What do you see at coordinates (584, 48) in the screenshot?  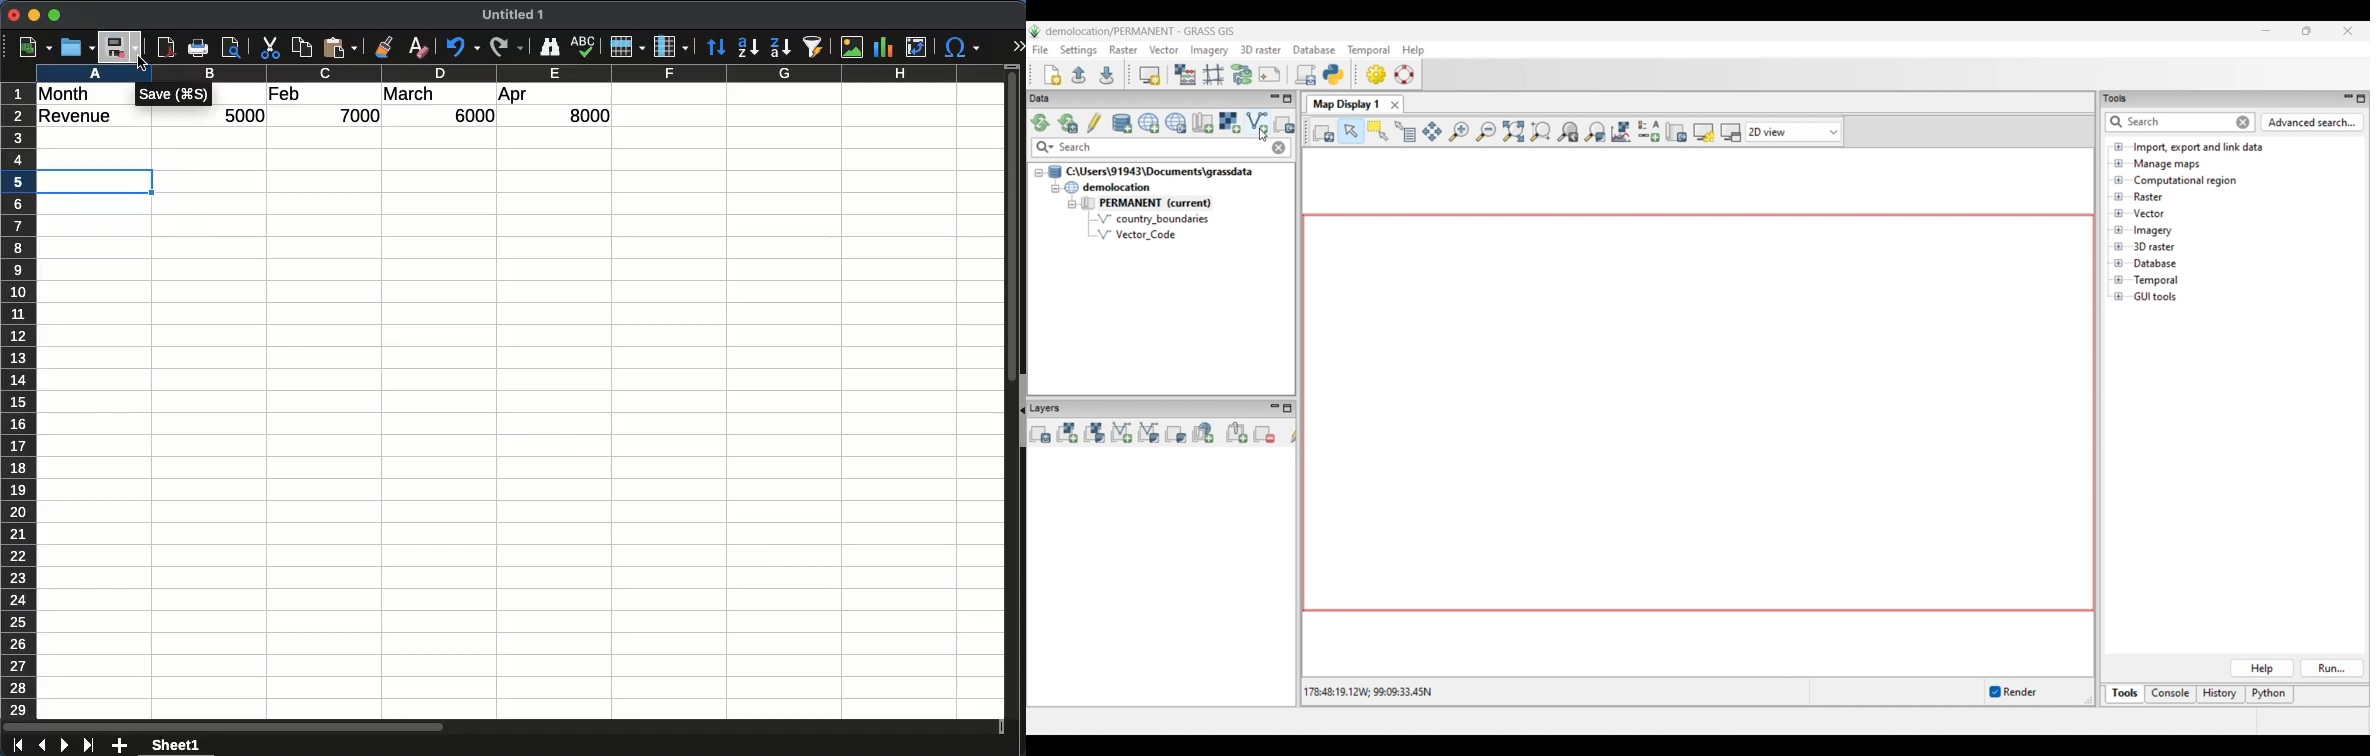 I see `spell check` at bounding box center [584, 48].